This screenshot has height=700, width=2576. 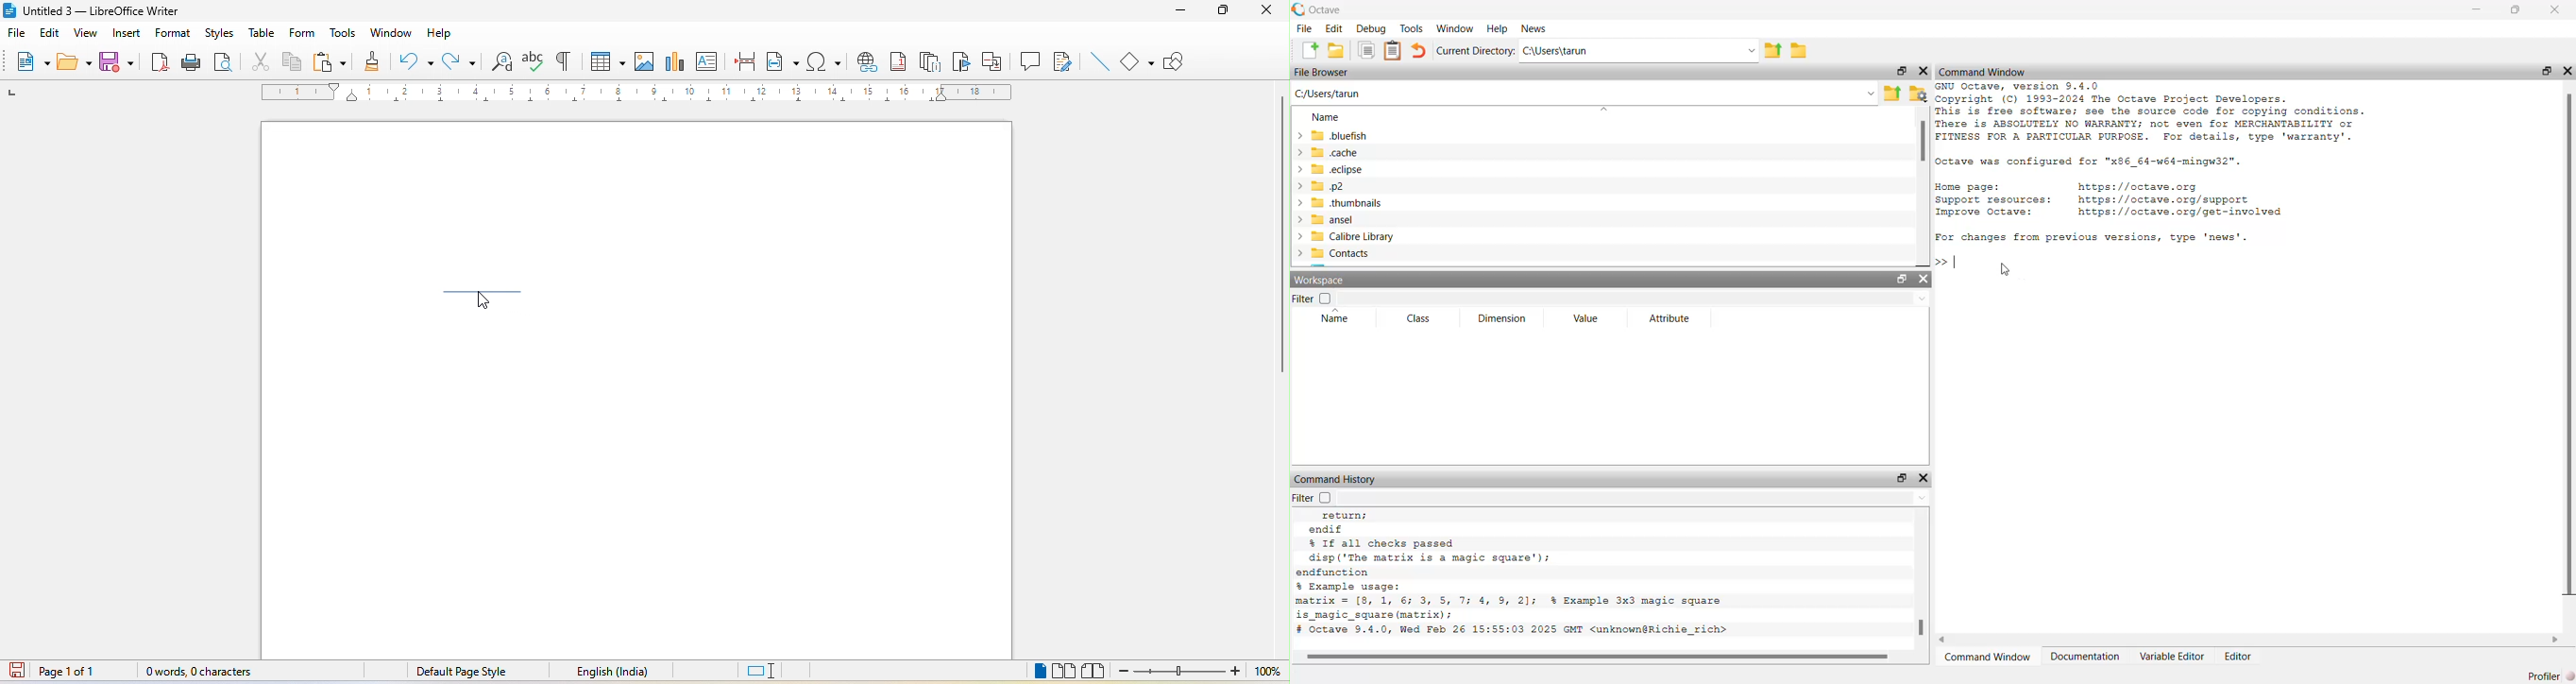 I want to click on File, so click(x=1303, y=28).